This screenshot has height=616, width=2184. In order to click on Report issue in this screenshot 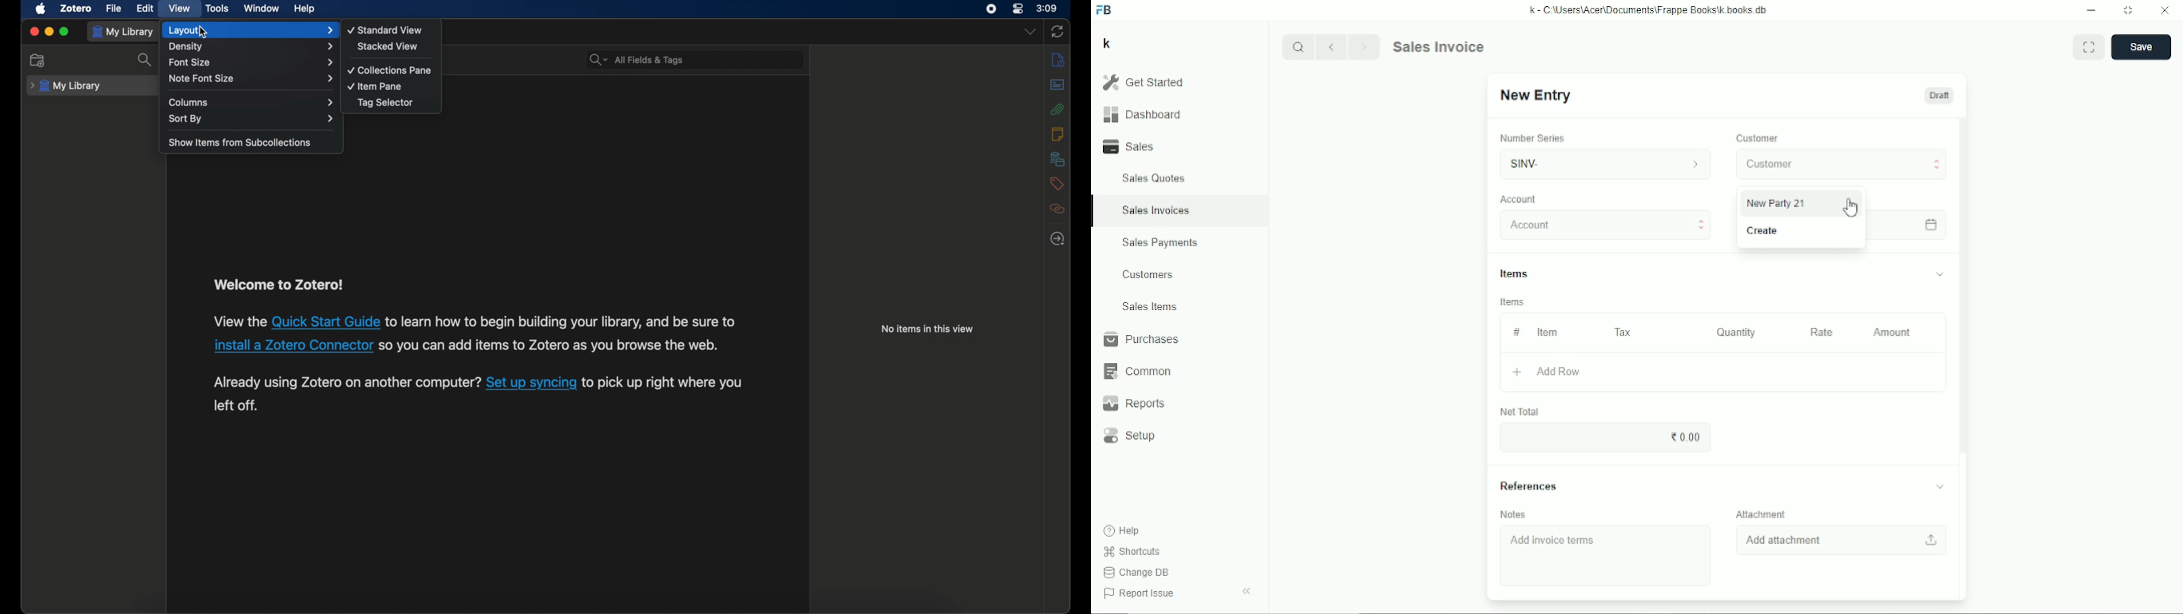, I will do `click(1137, 595)`.